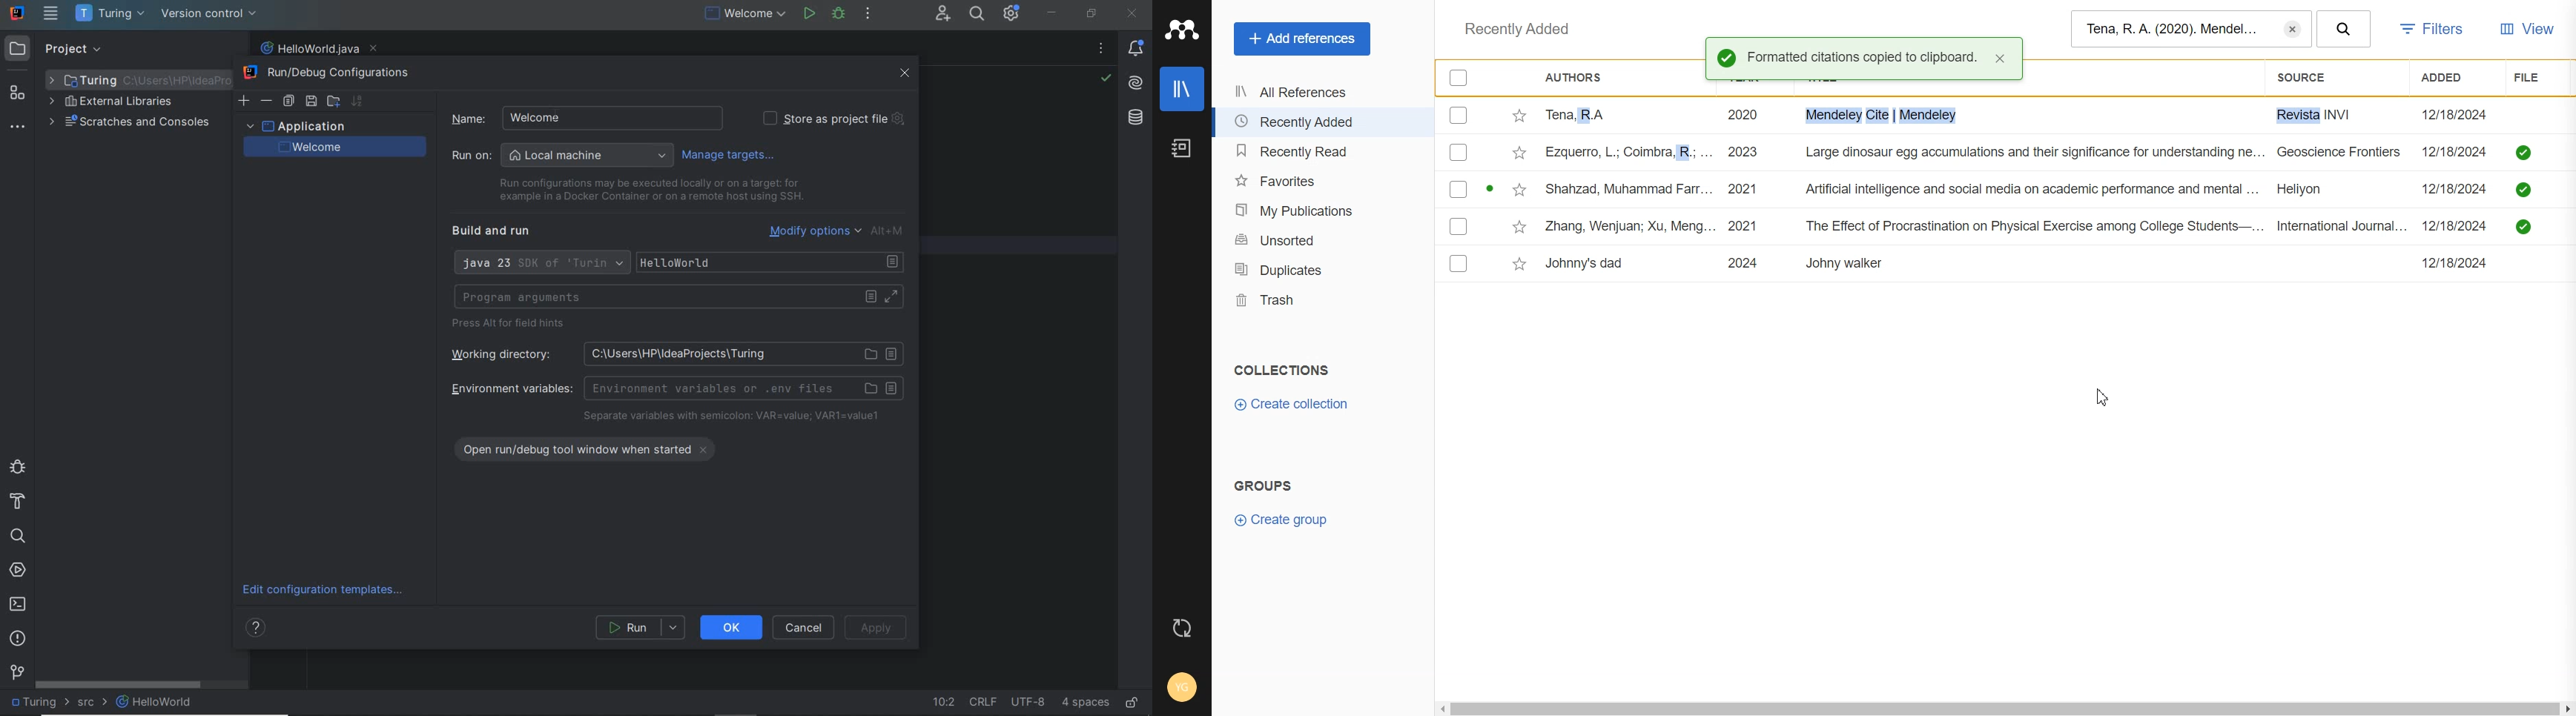 The image size is (2576, 728). I want to click on current file: run/debug configurations, so click(744, 14).